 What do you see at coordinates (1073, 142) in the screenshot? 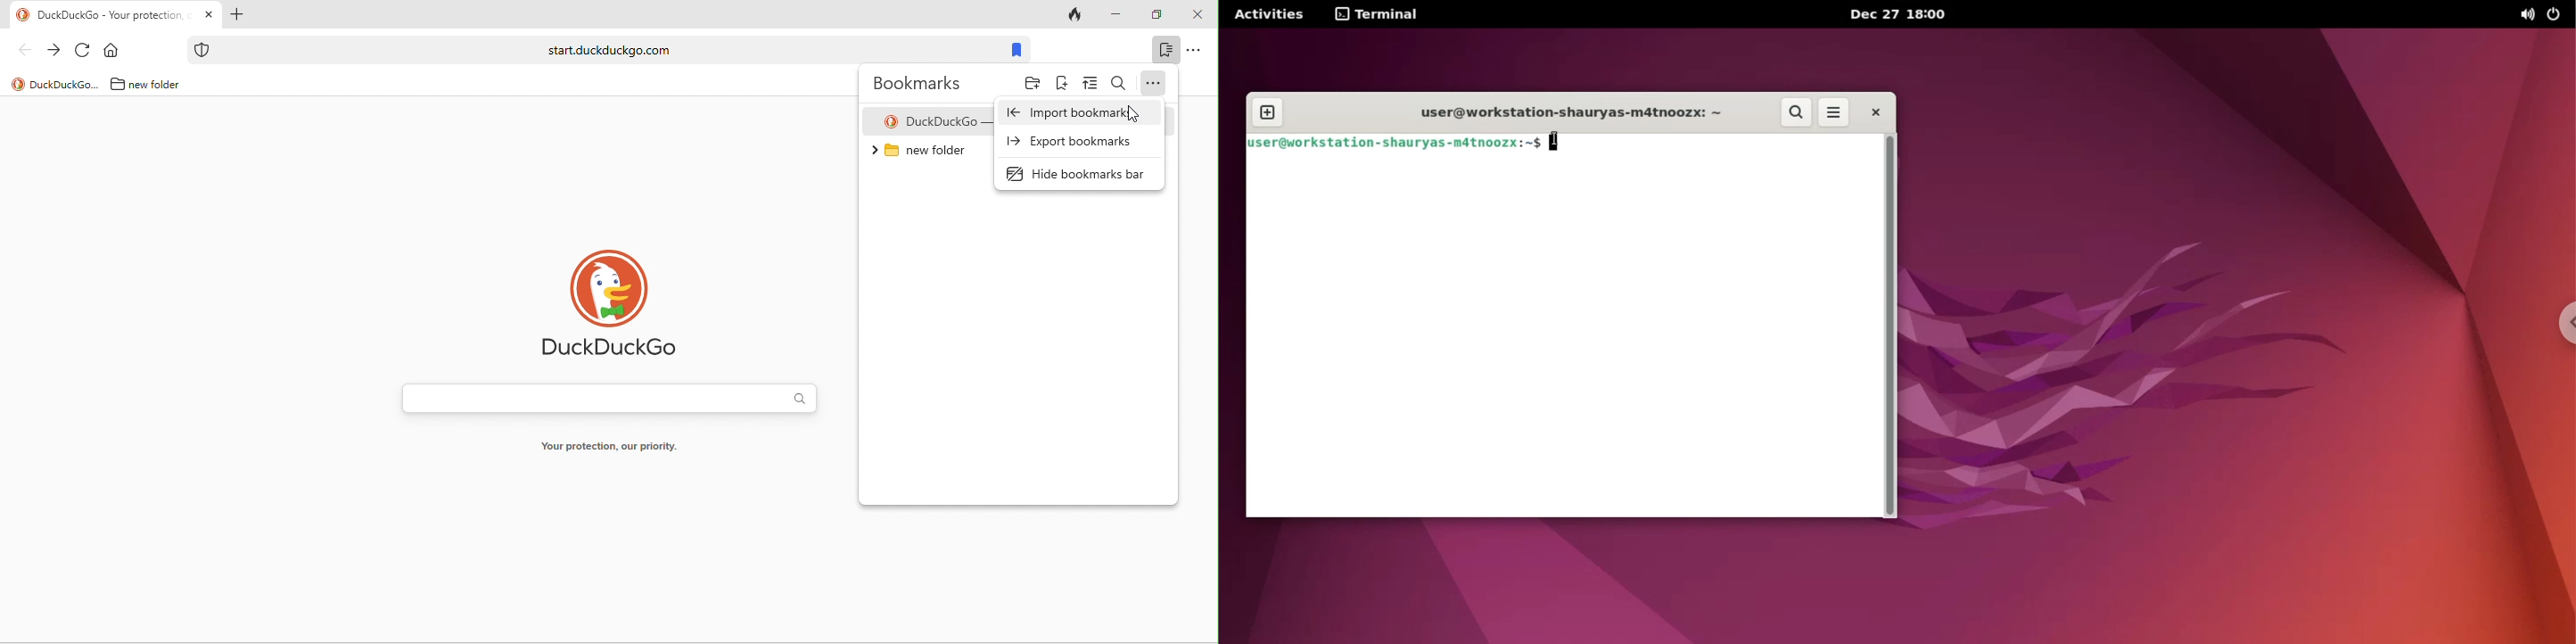
I see `export bookmarks` at bounding box center [1073, 142].